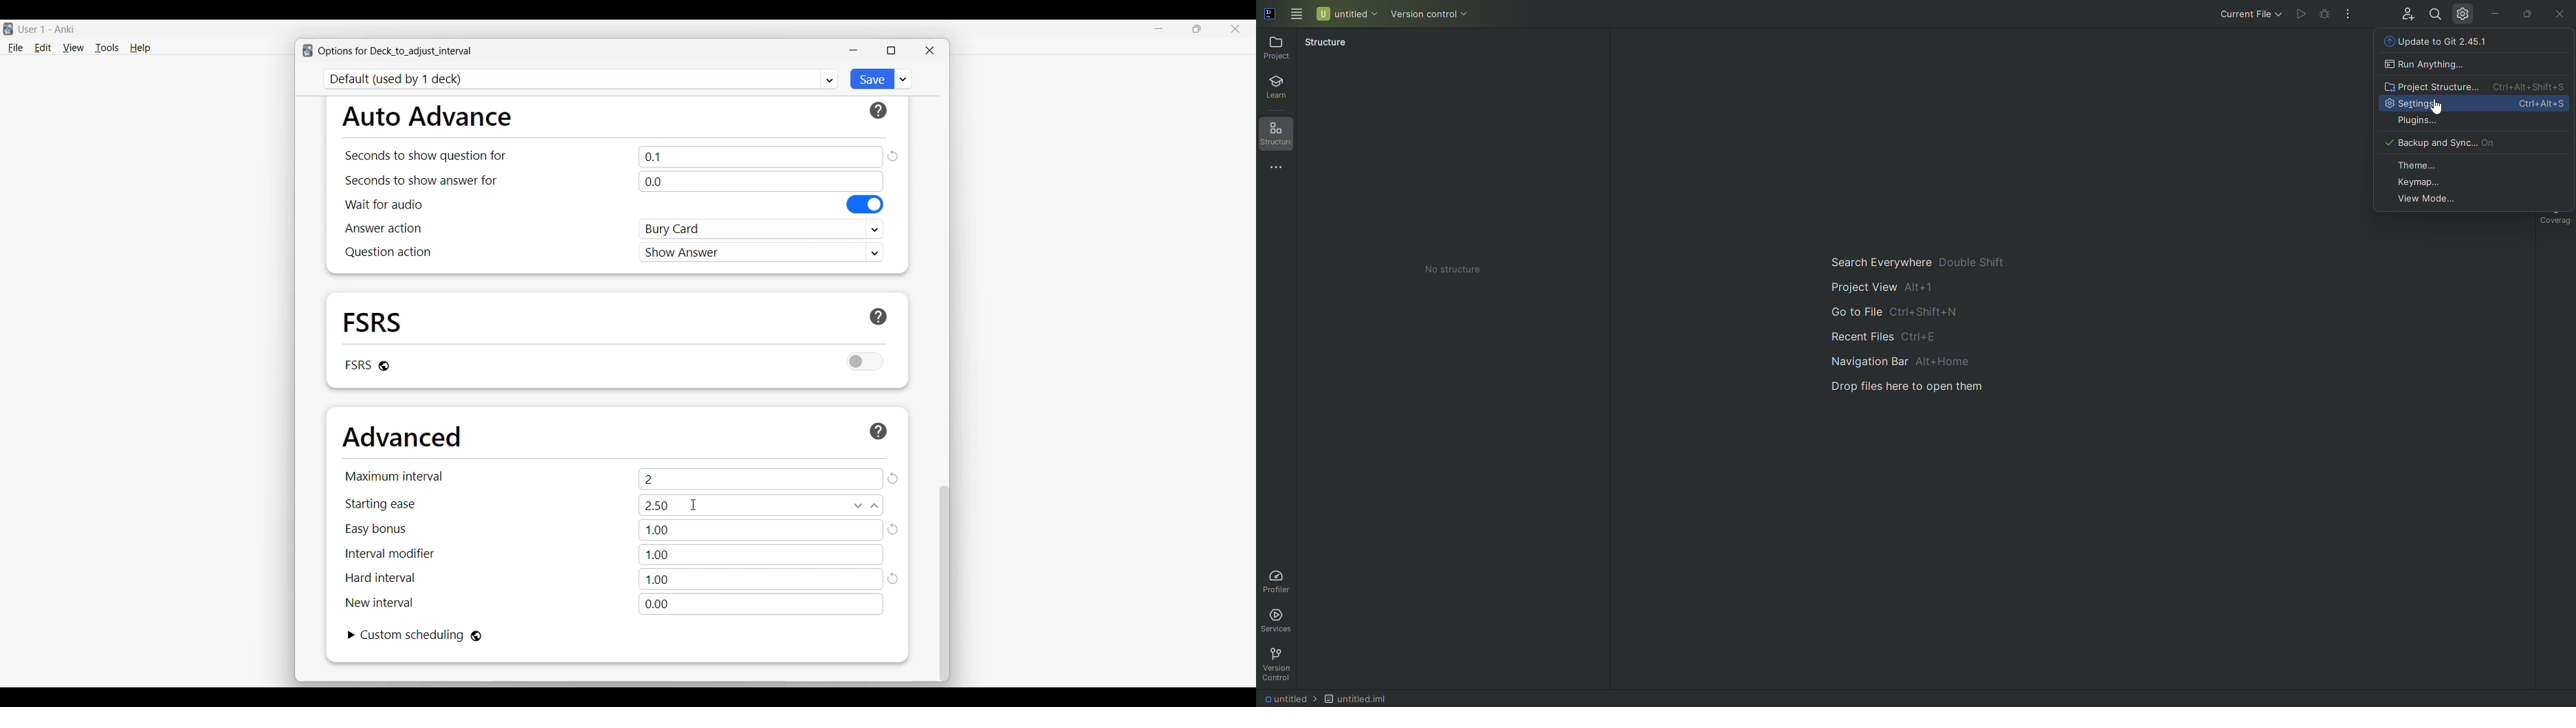 The image size is (2576, 728). I want to click on cursor, so click(695, 505).